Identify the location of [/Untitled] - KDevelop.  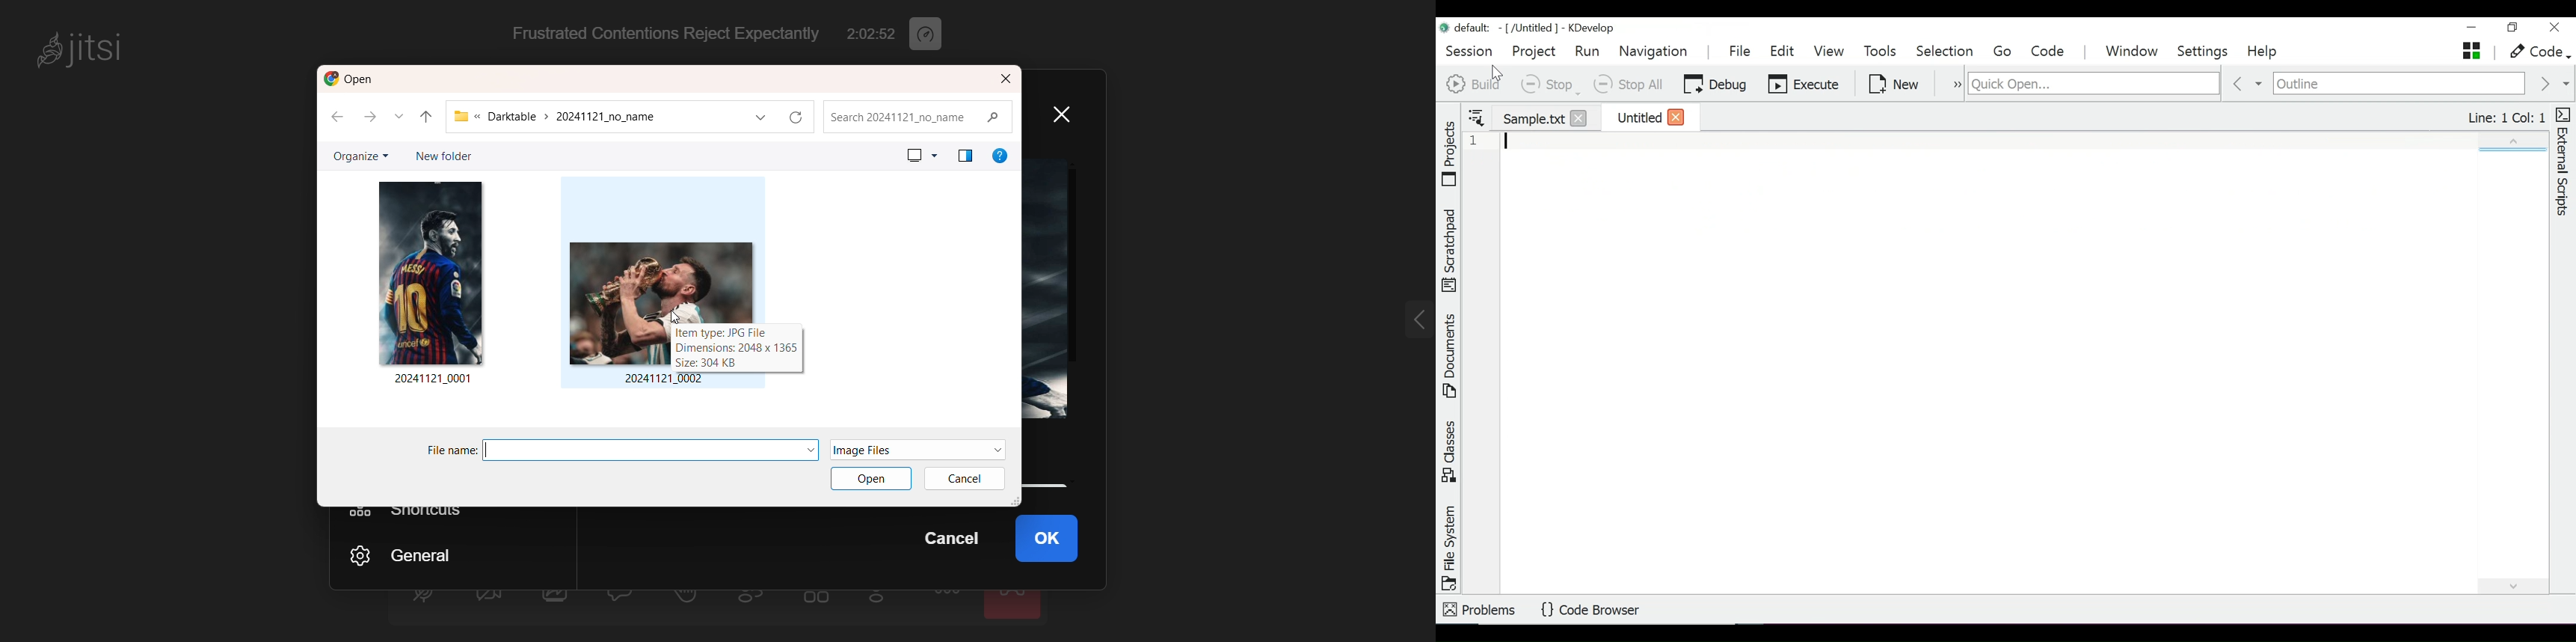
(1529, 29).